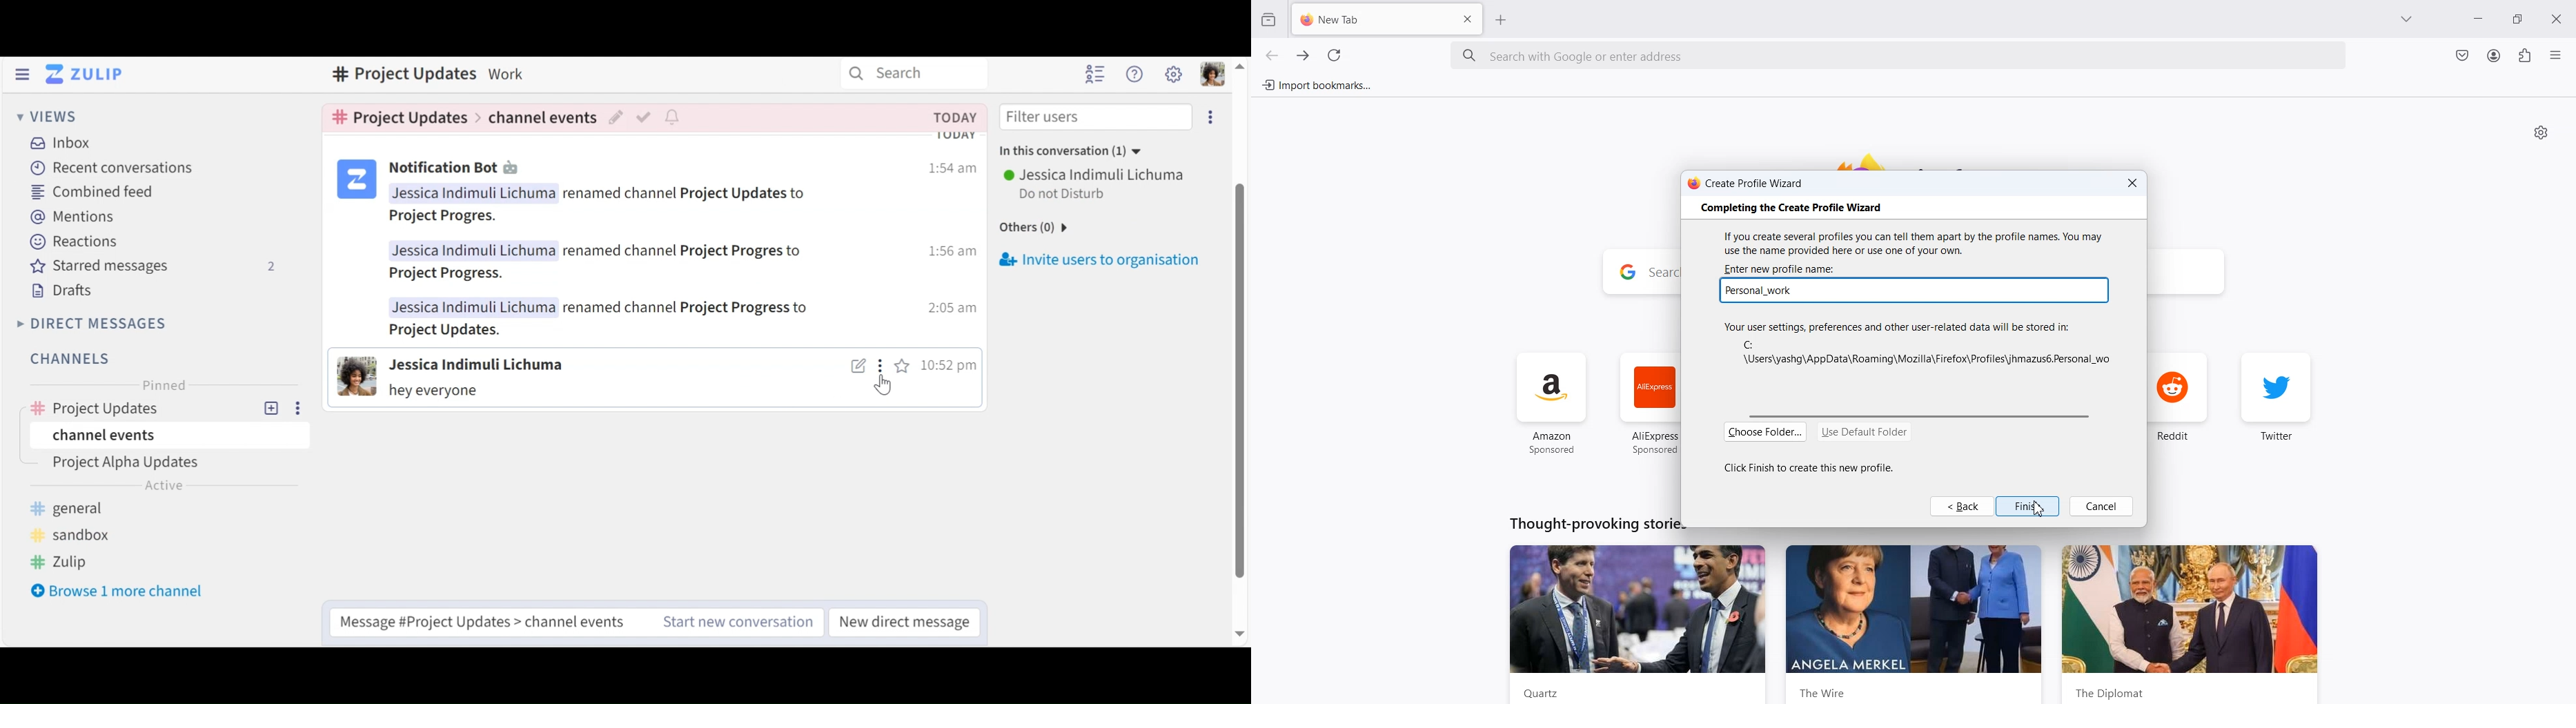 The image size is (2576, 728). What do you see at coordinates (95, 323) in the screenshot?
I see `Direct Messages` at bounding box center [95, 323].